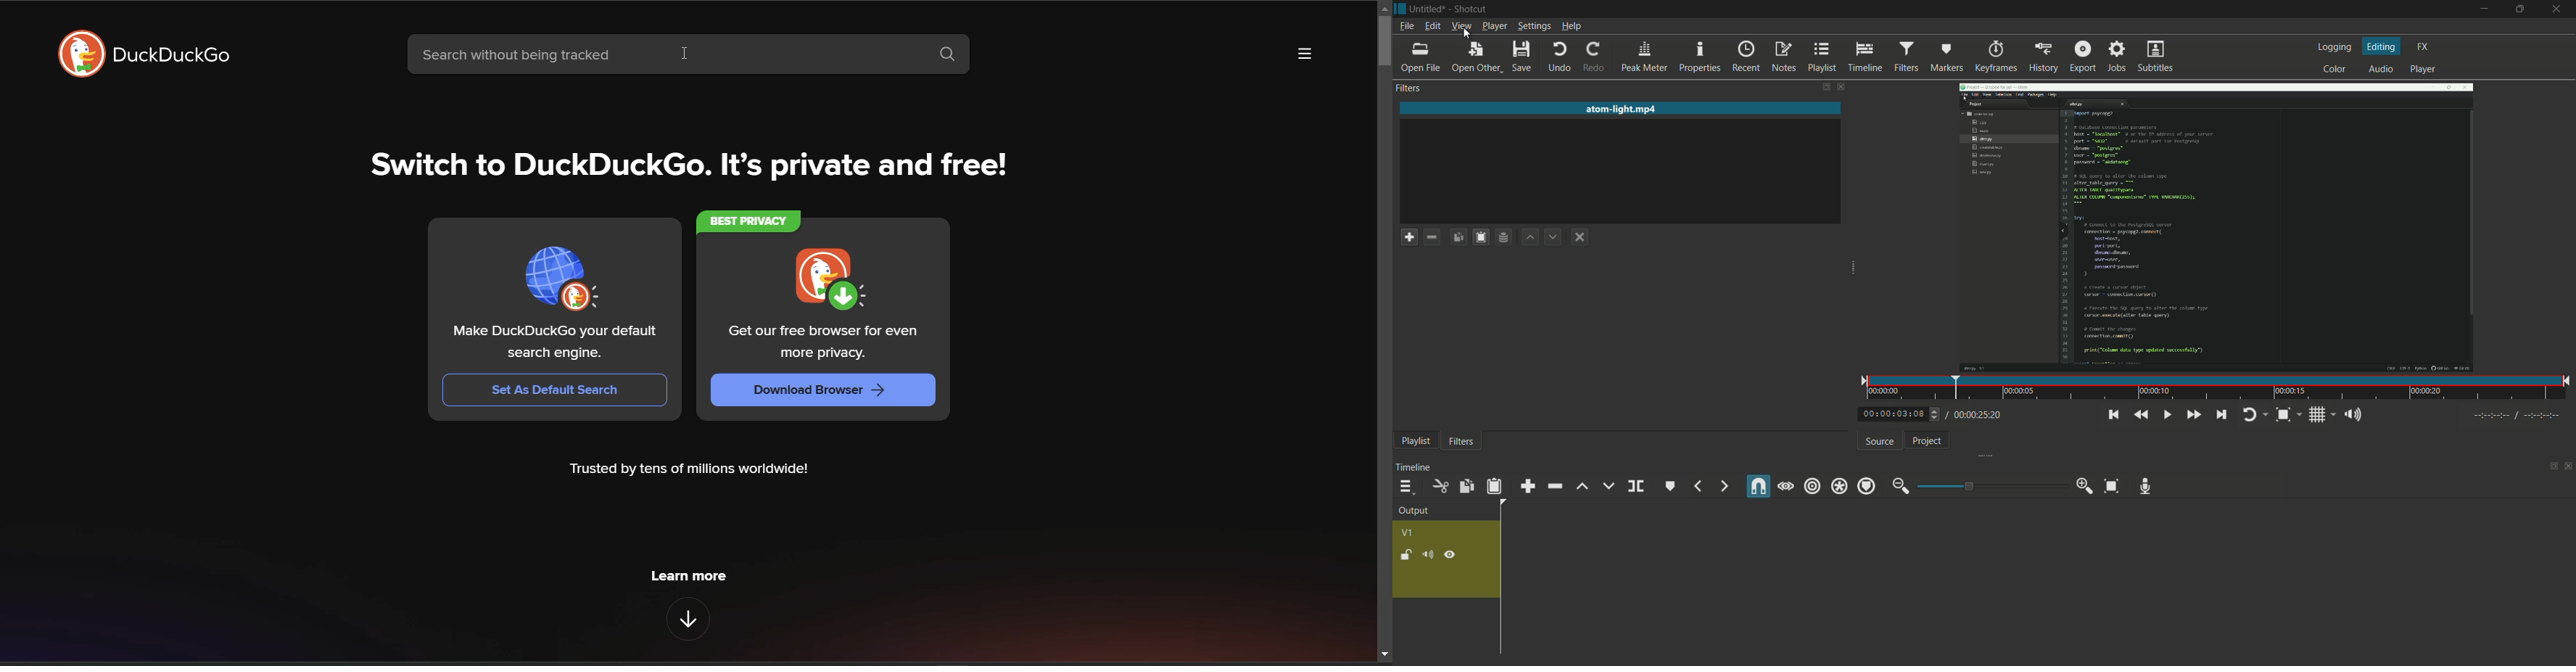 This screenshot has width=2576, height=672. What do you see at coordinates (1946, 56) in the screenshot?
I see `markers` at bounding box center [1946, 56].